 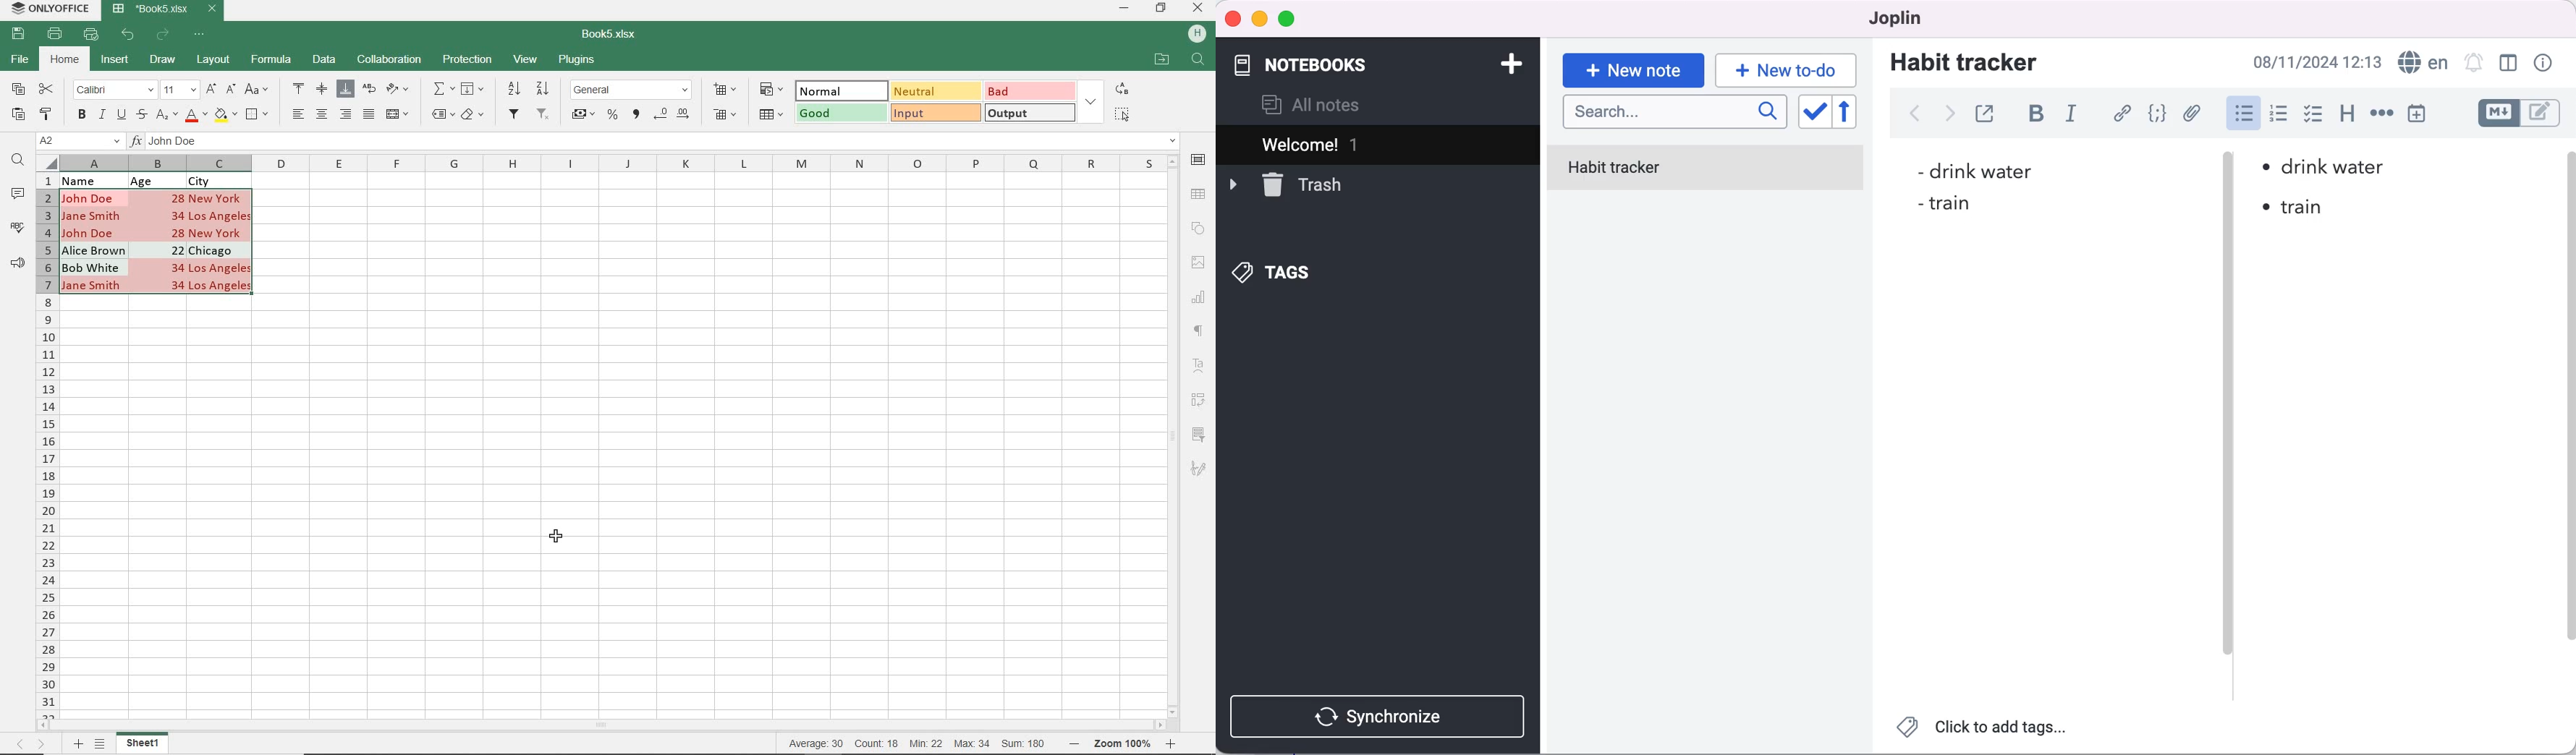 I want to click on checkbox, so click(x=2314, y=116).